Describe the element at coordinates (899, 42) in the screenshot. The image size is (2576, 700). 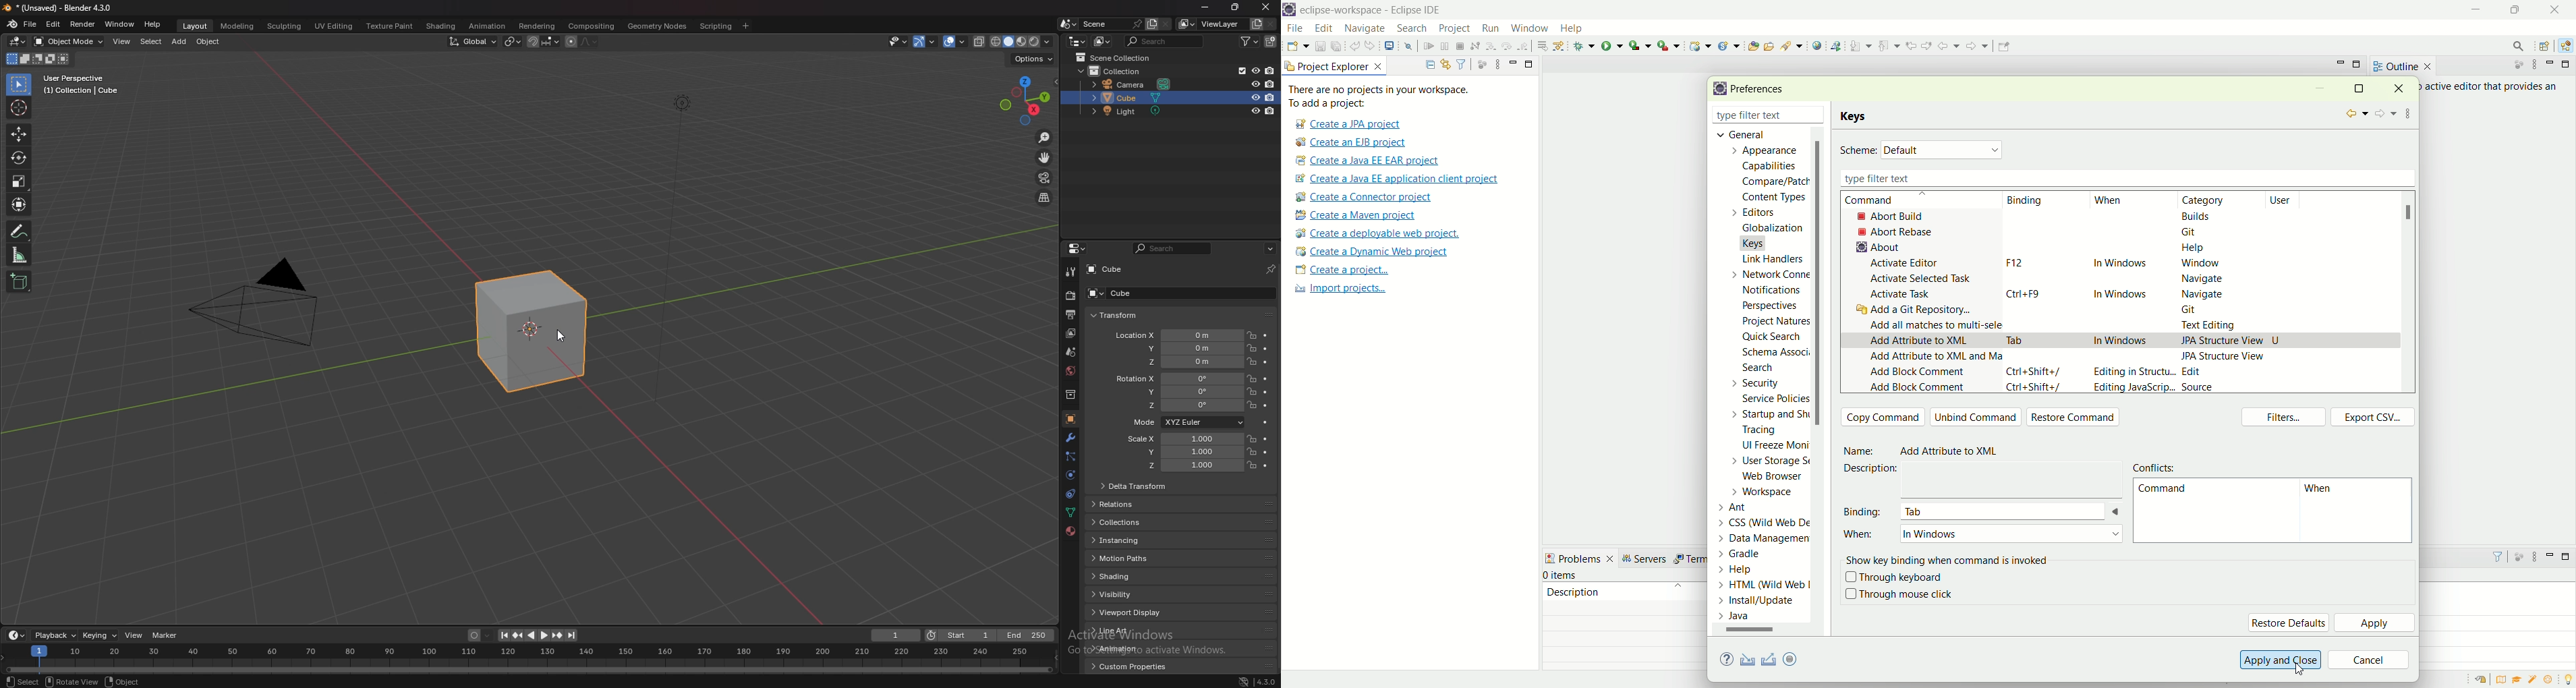
I see `selectibility and visibility` at that location.